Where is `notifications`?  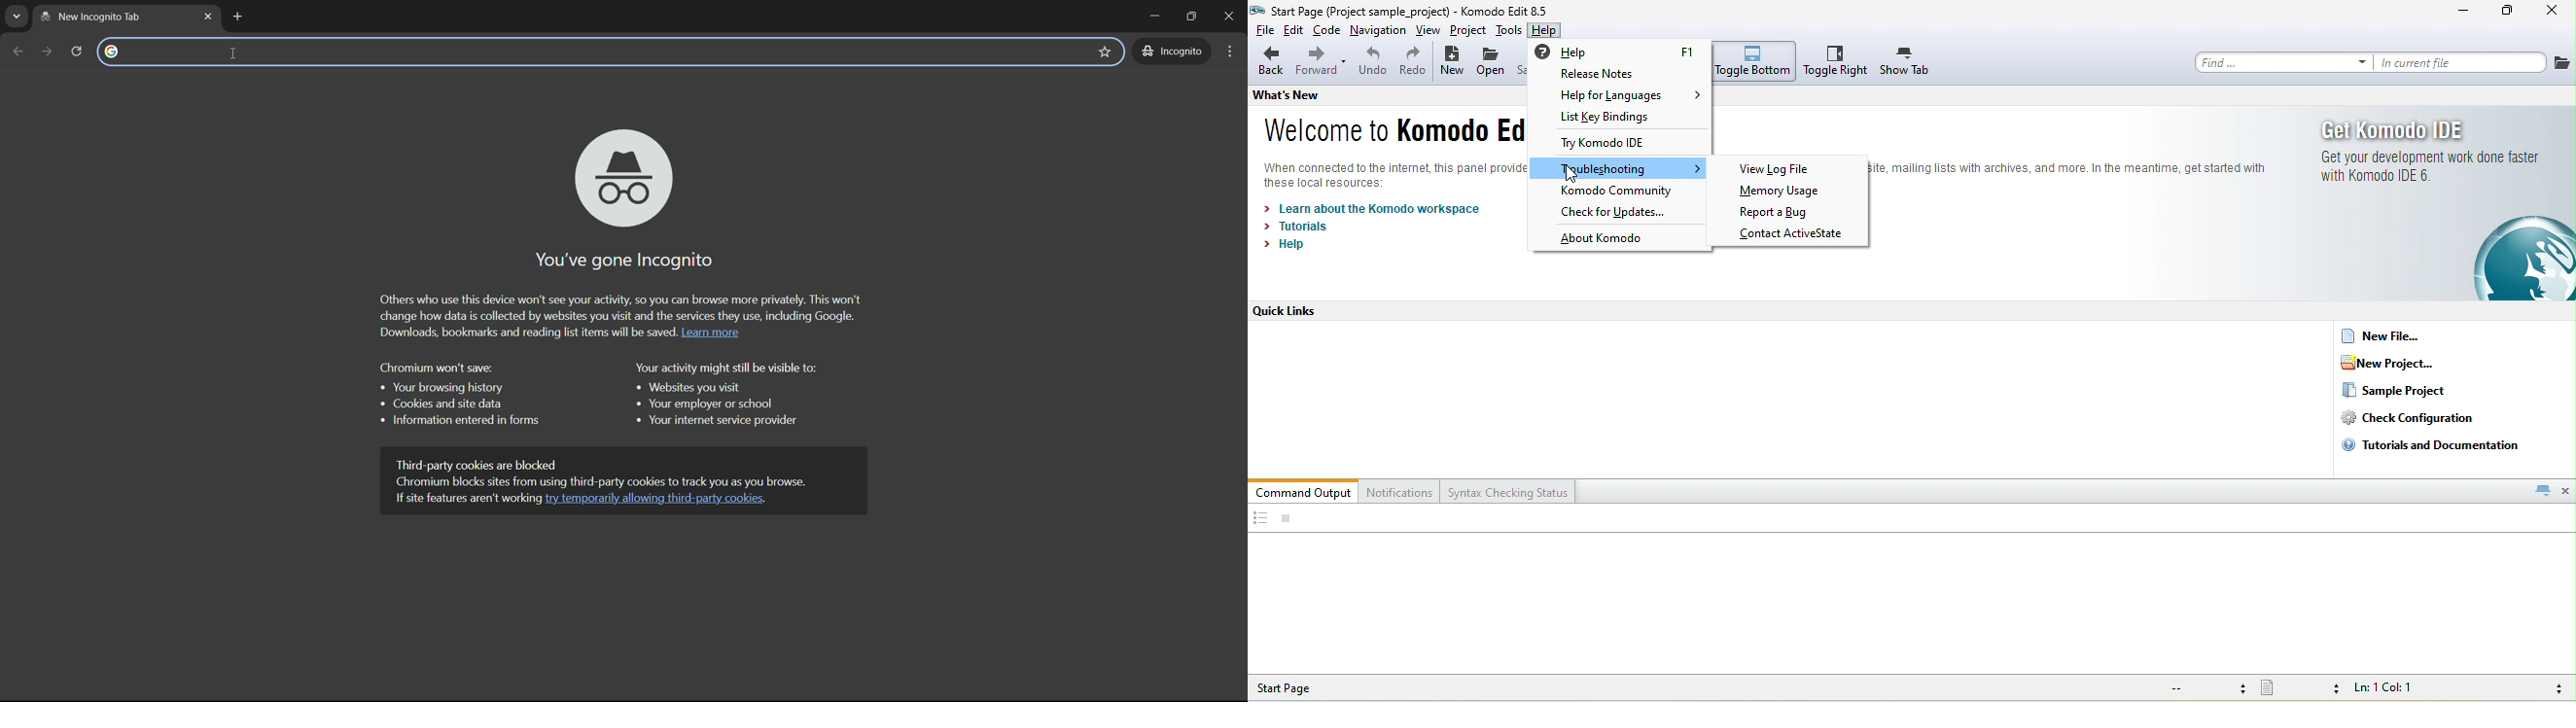 notifications is located at coordinates (1401, 491).